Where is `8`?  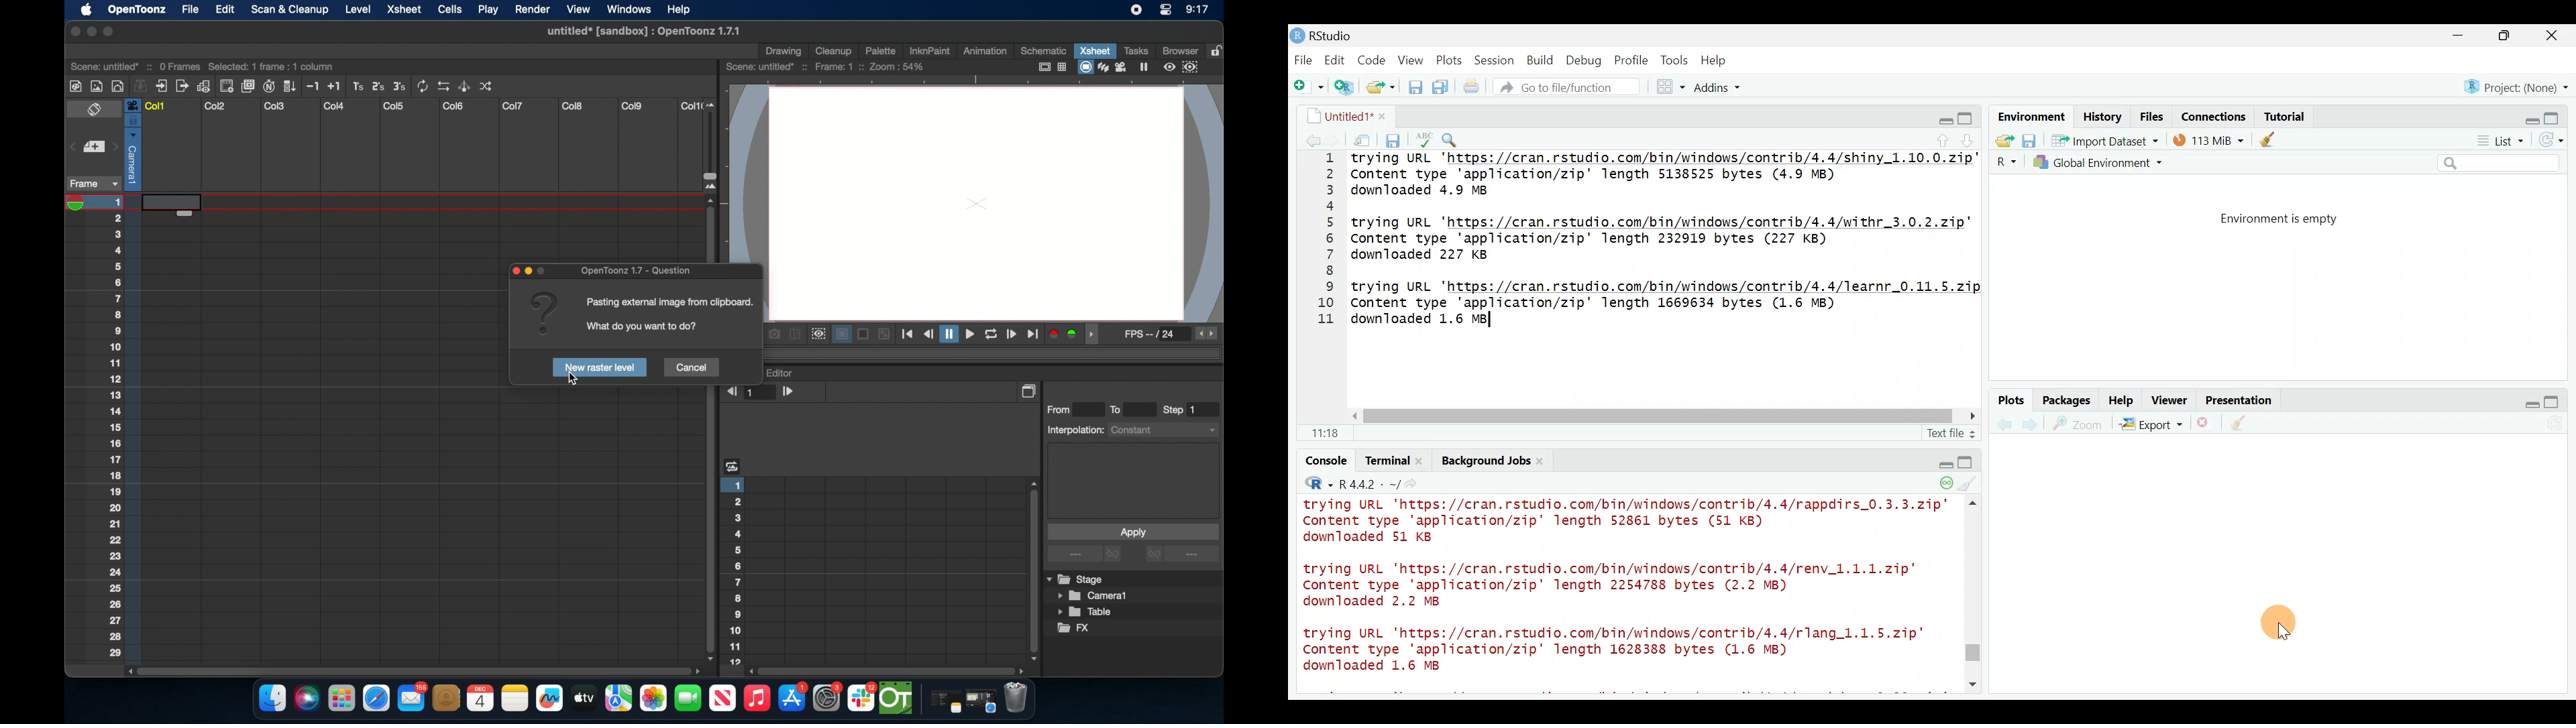
8 is located at coordinates (1331, 269).